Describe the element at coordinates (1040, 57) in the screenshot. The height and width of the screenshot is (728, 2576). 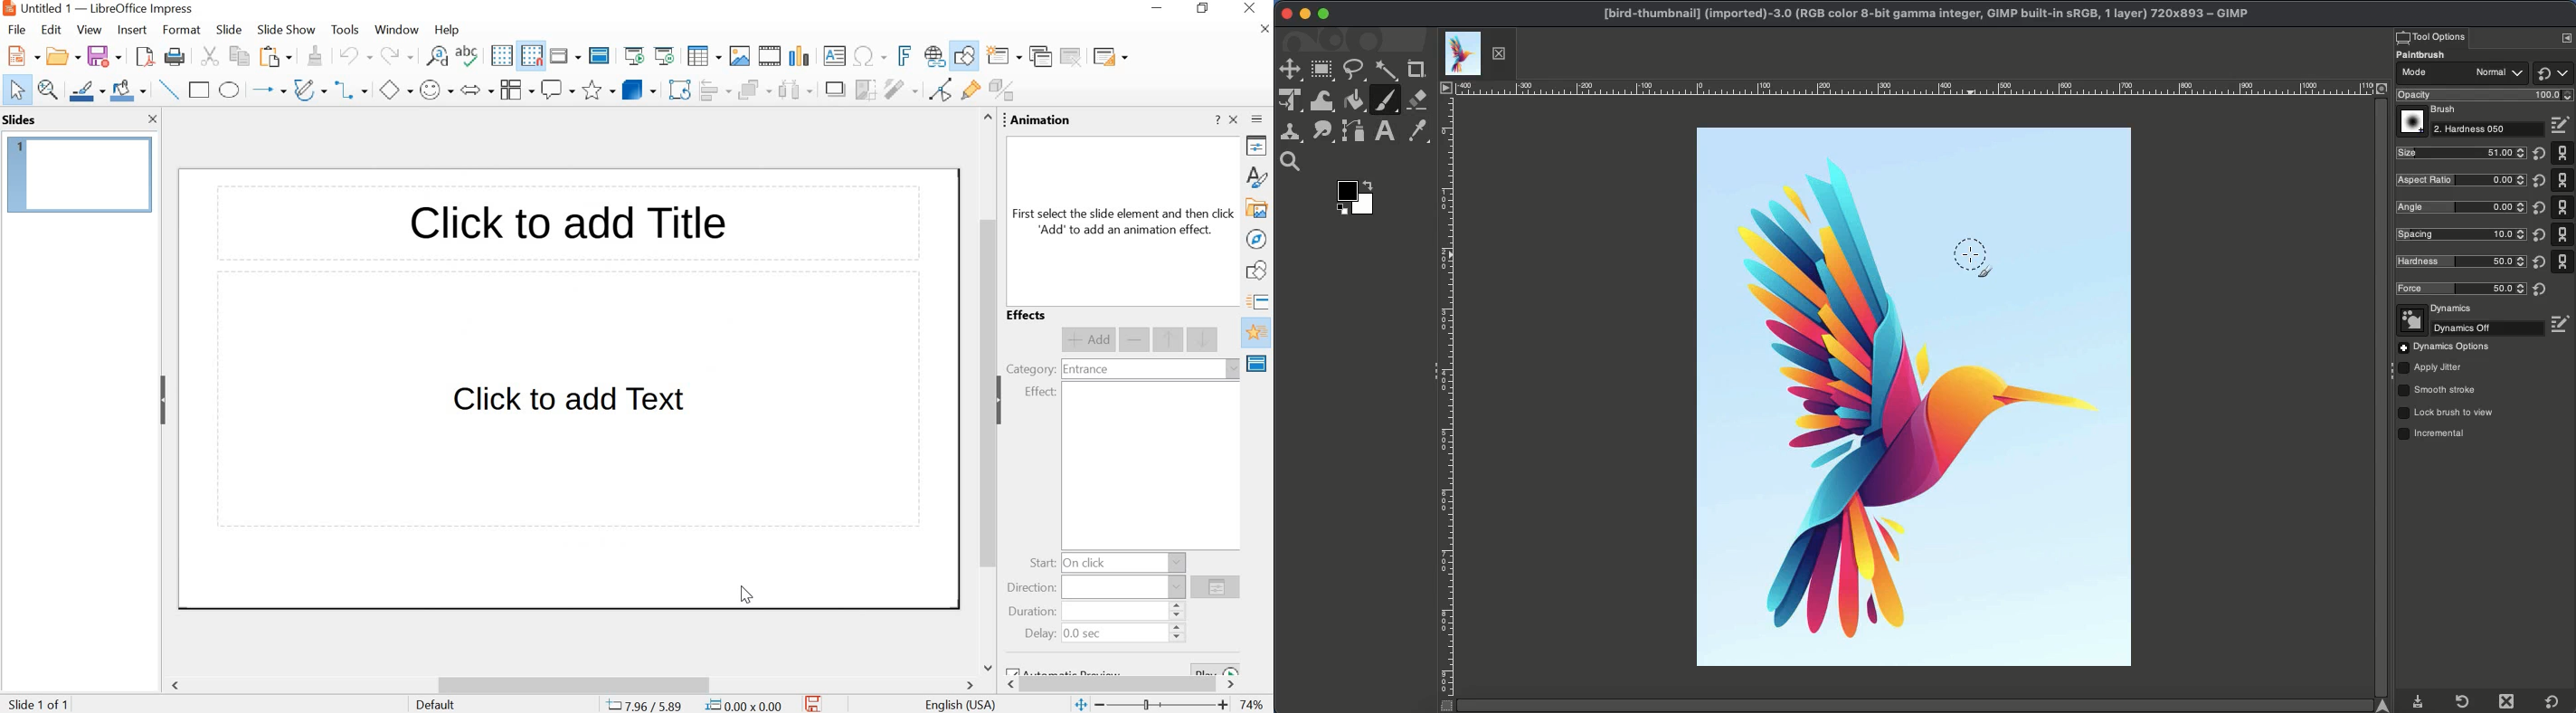
I see `duplicate slide` at that location.